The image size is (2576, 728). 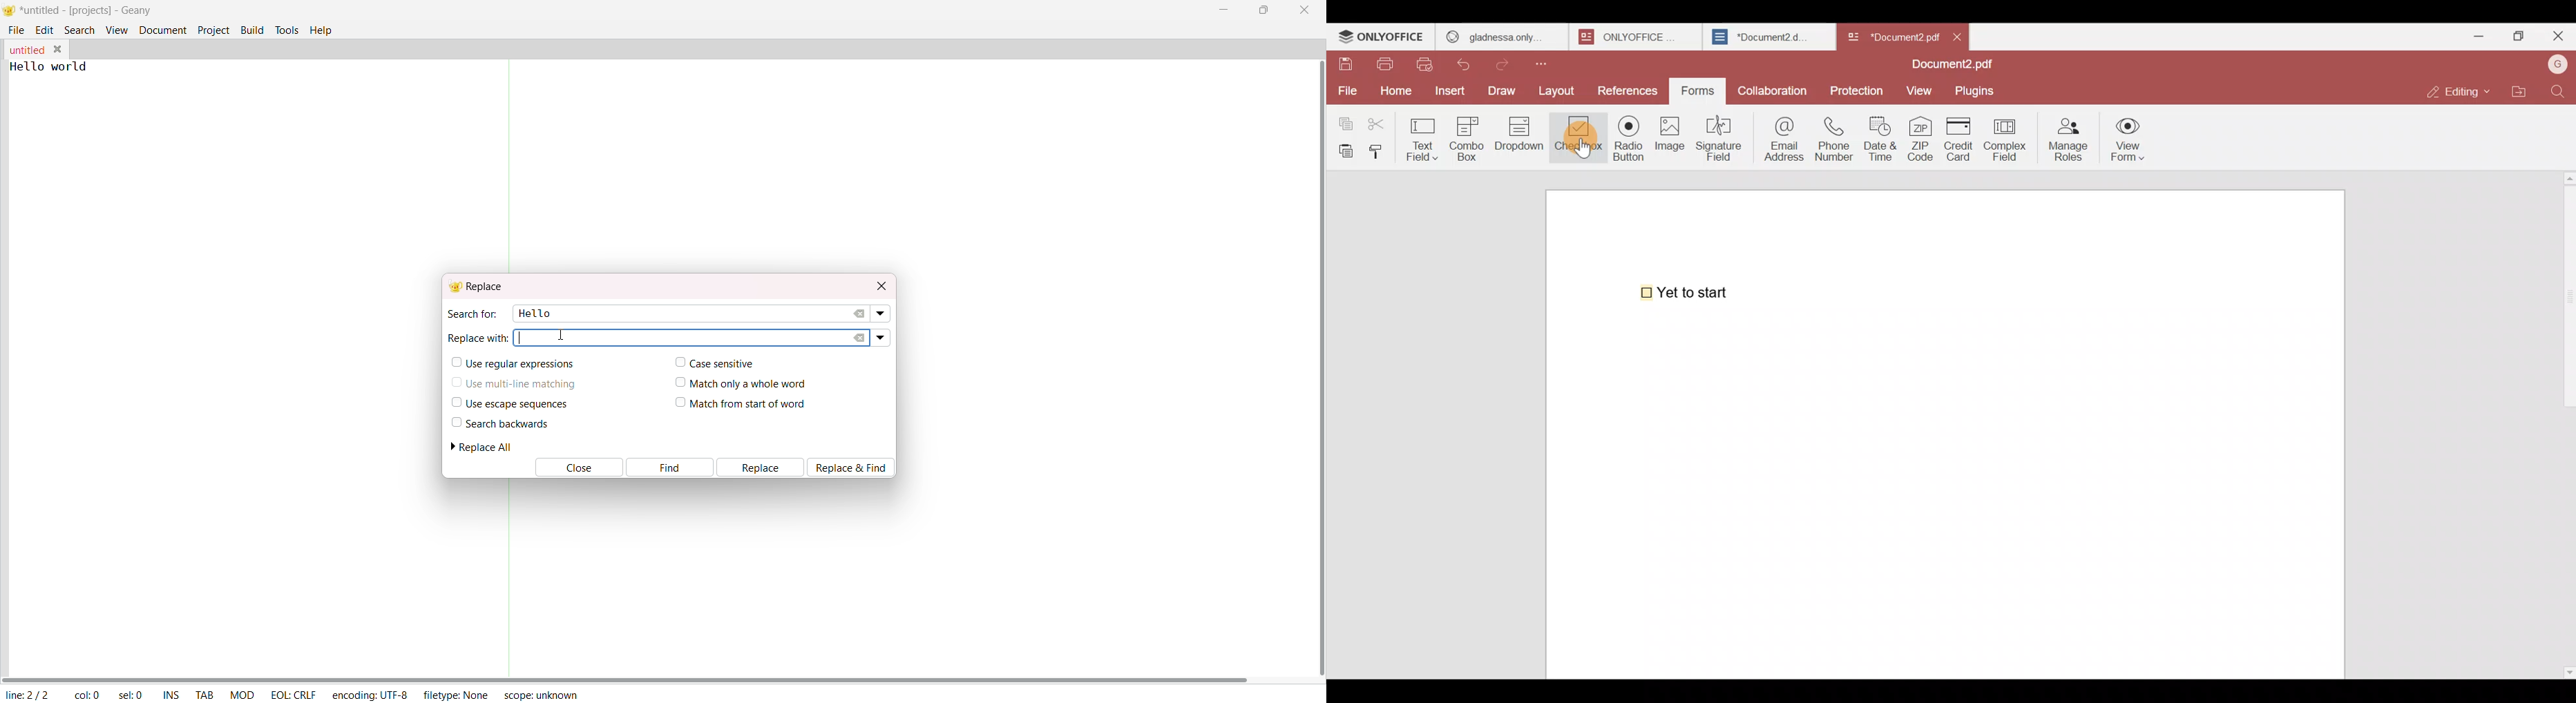 I want to click on tab name, so click(x=26, y=50).